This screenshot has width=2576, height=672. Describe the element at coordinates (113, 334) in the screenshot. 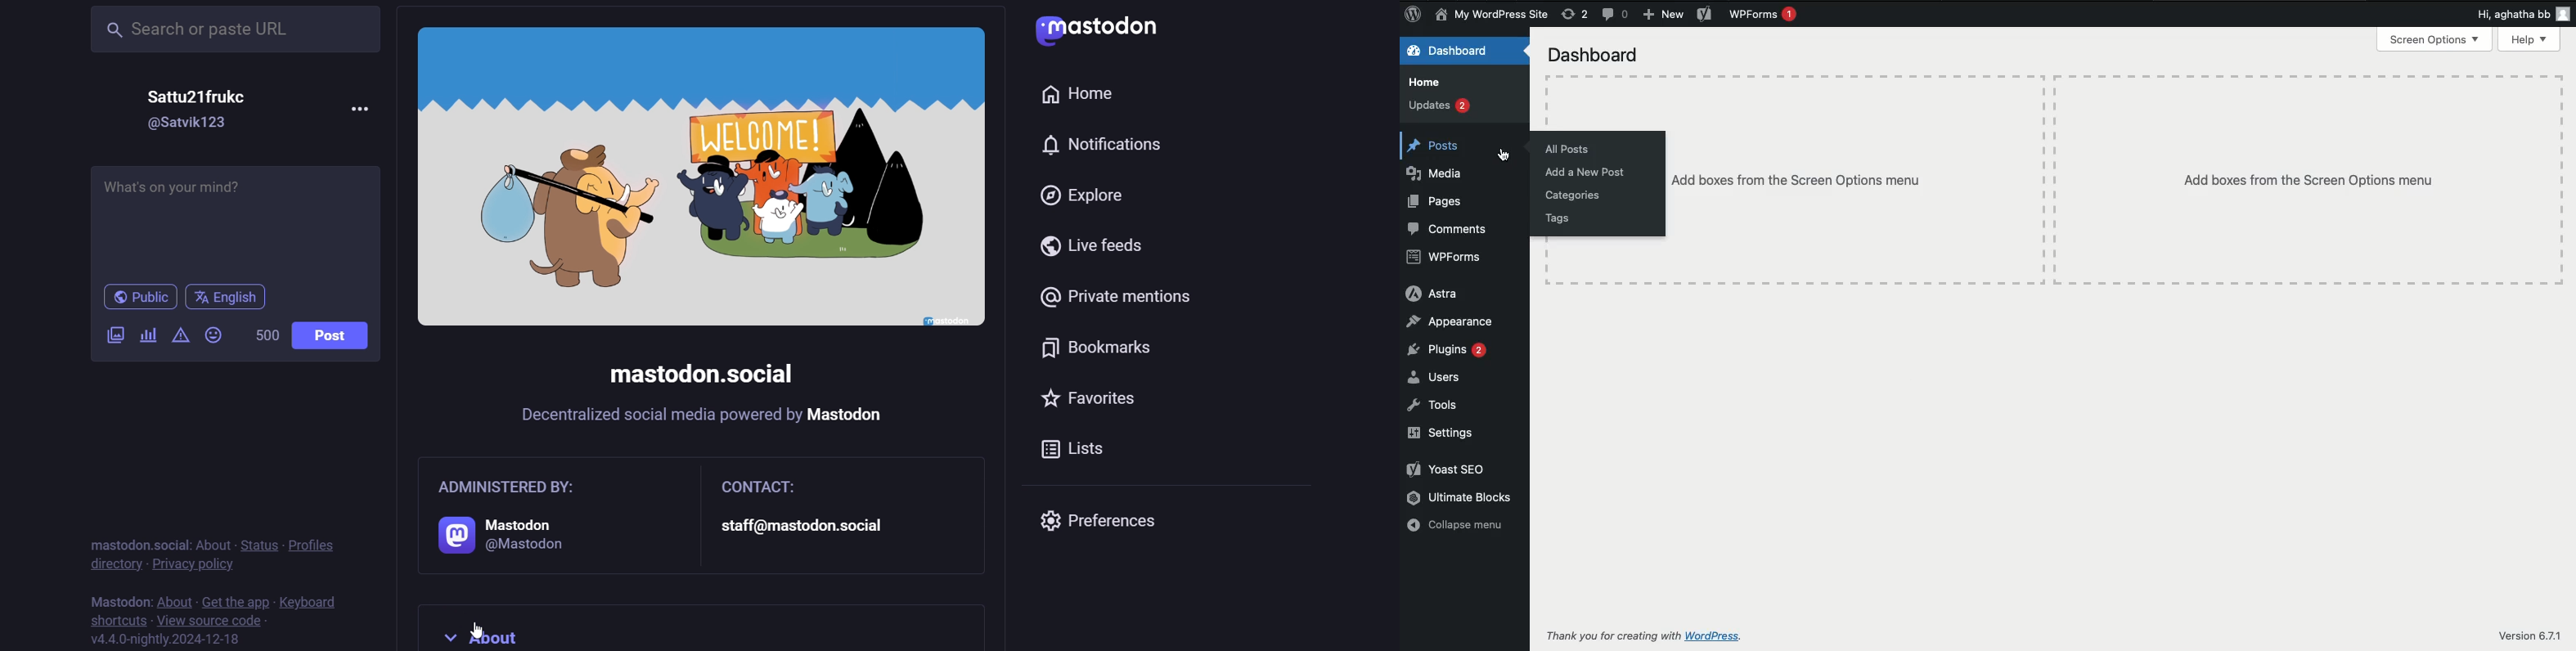

I see `image/video` at that location.